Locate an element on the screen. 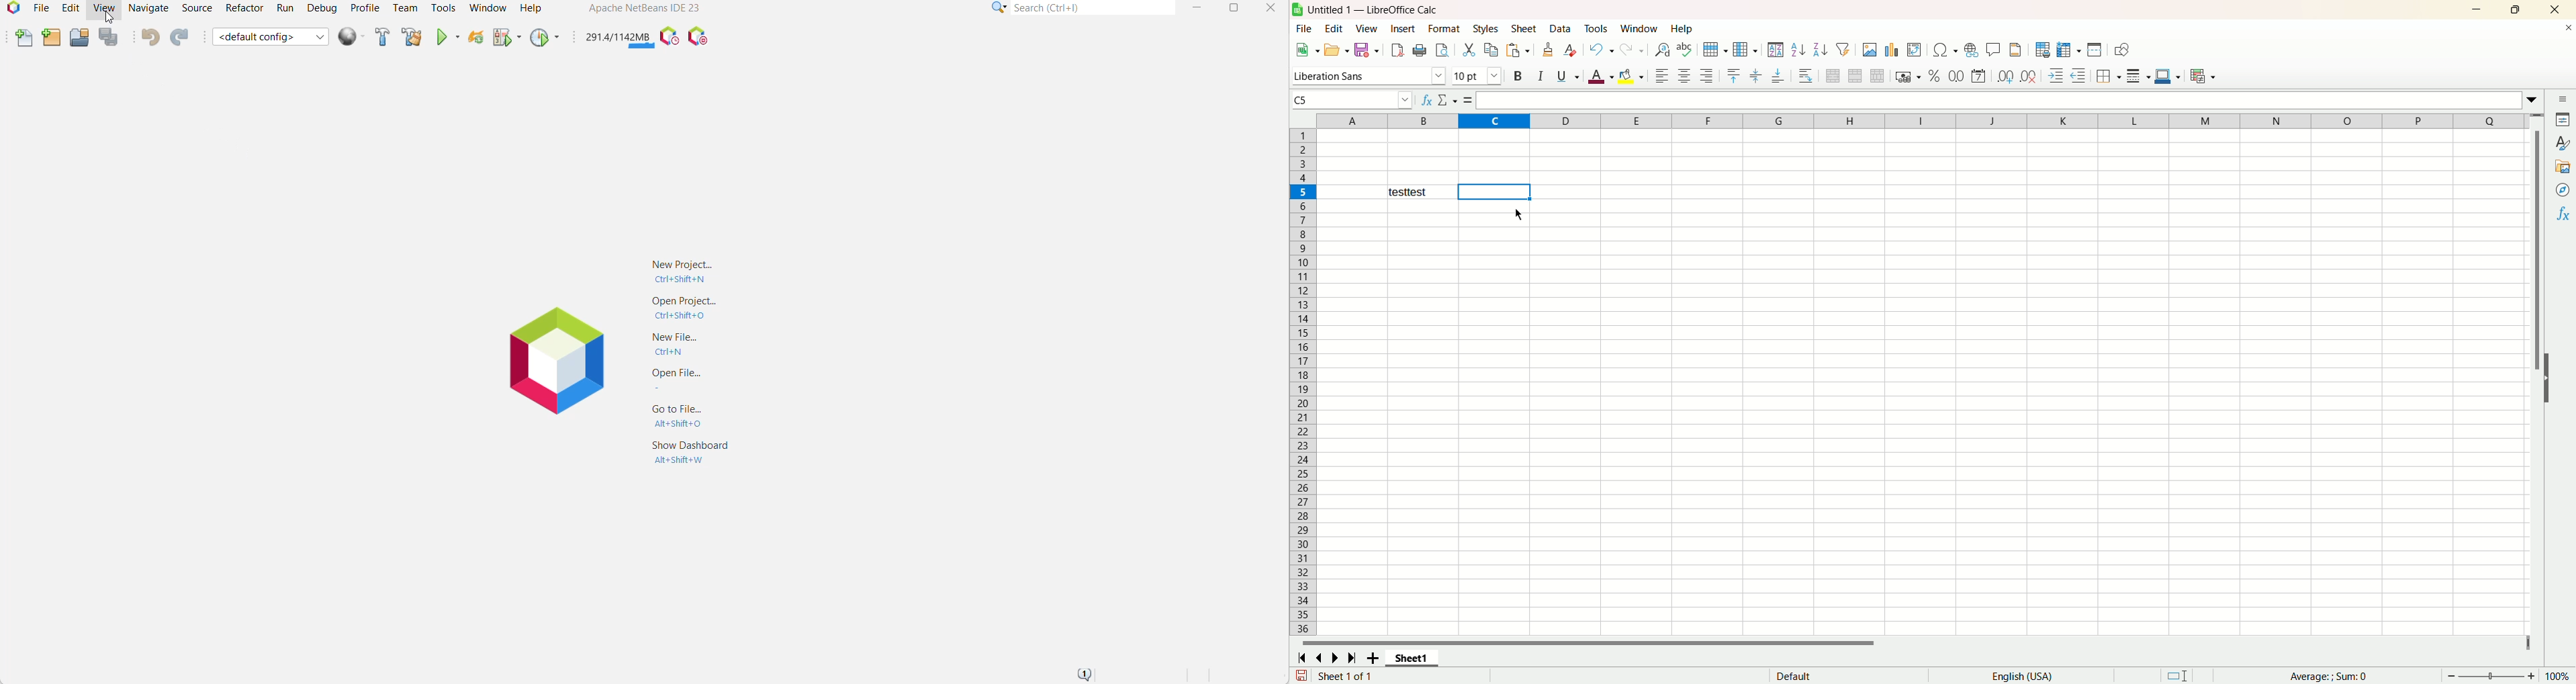  default is located at coordinates (1844, 676).